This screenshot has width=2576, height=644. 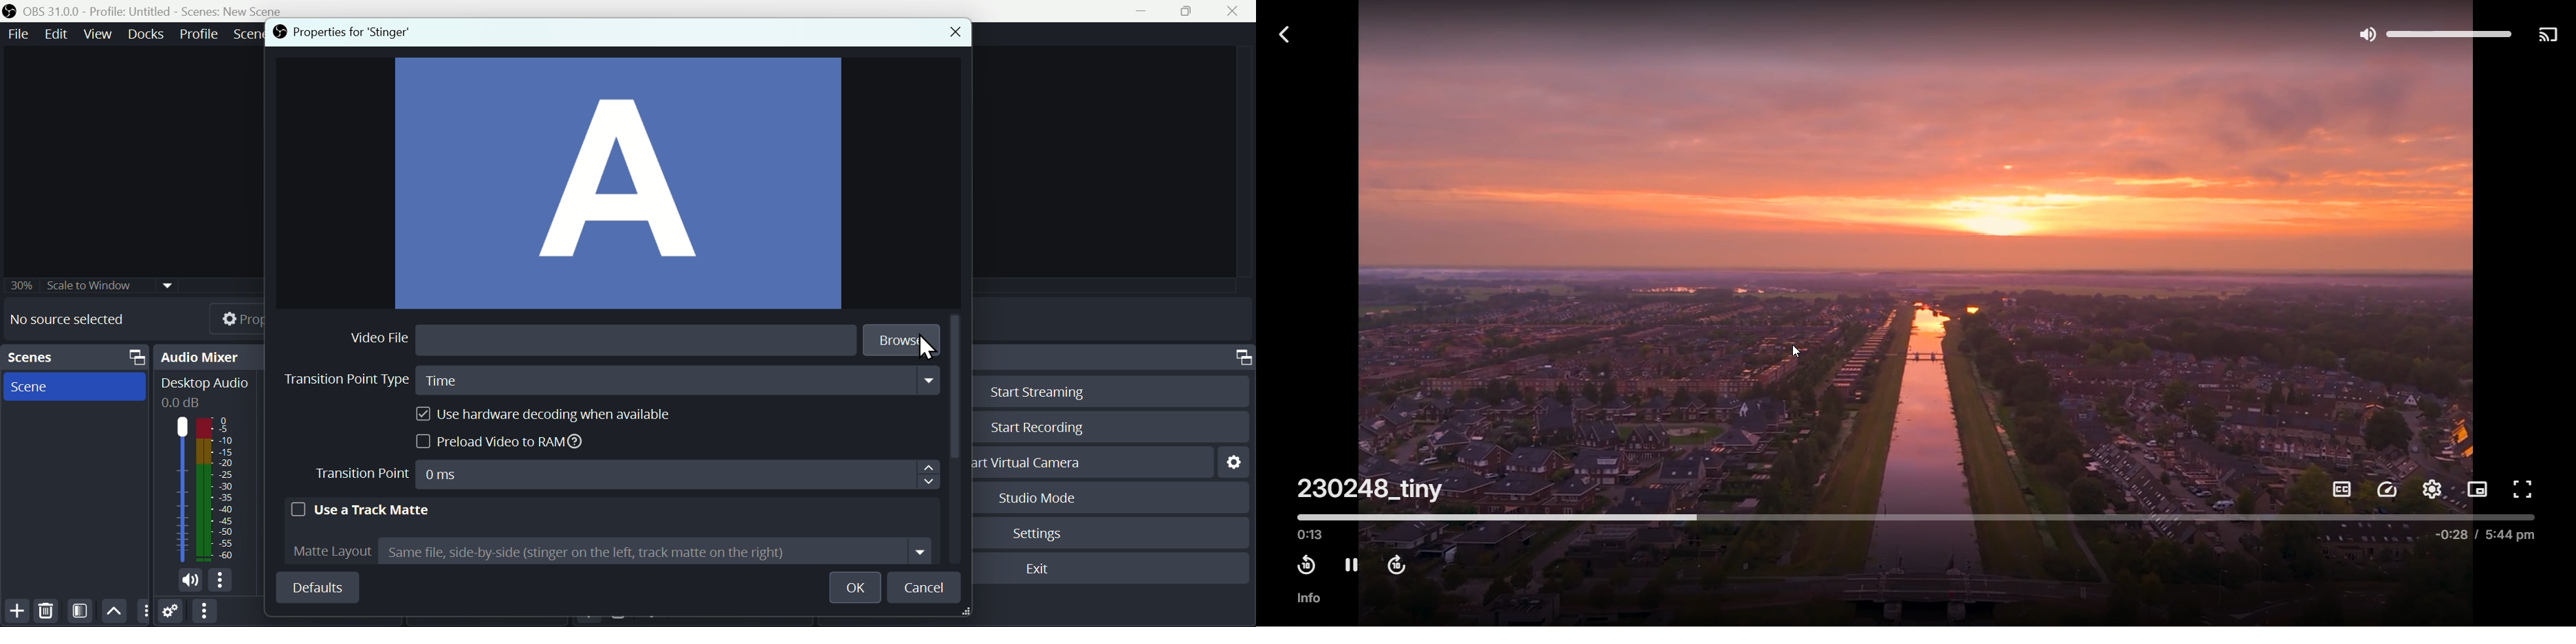 What do you see at coordinates (681, 383) in the screenshot?
I see `Time` at bounding box center [681, 383].